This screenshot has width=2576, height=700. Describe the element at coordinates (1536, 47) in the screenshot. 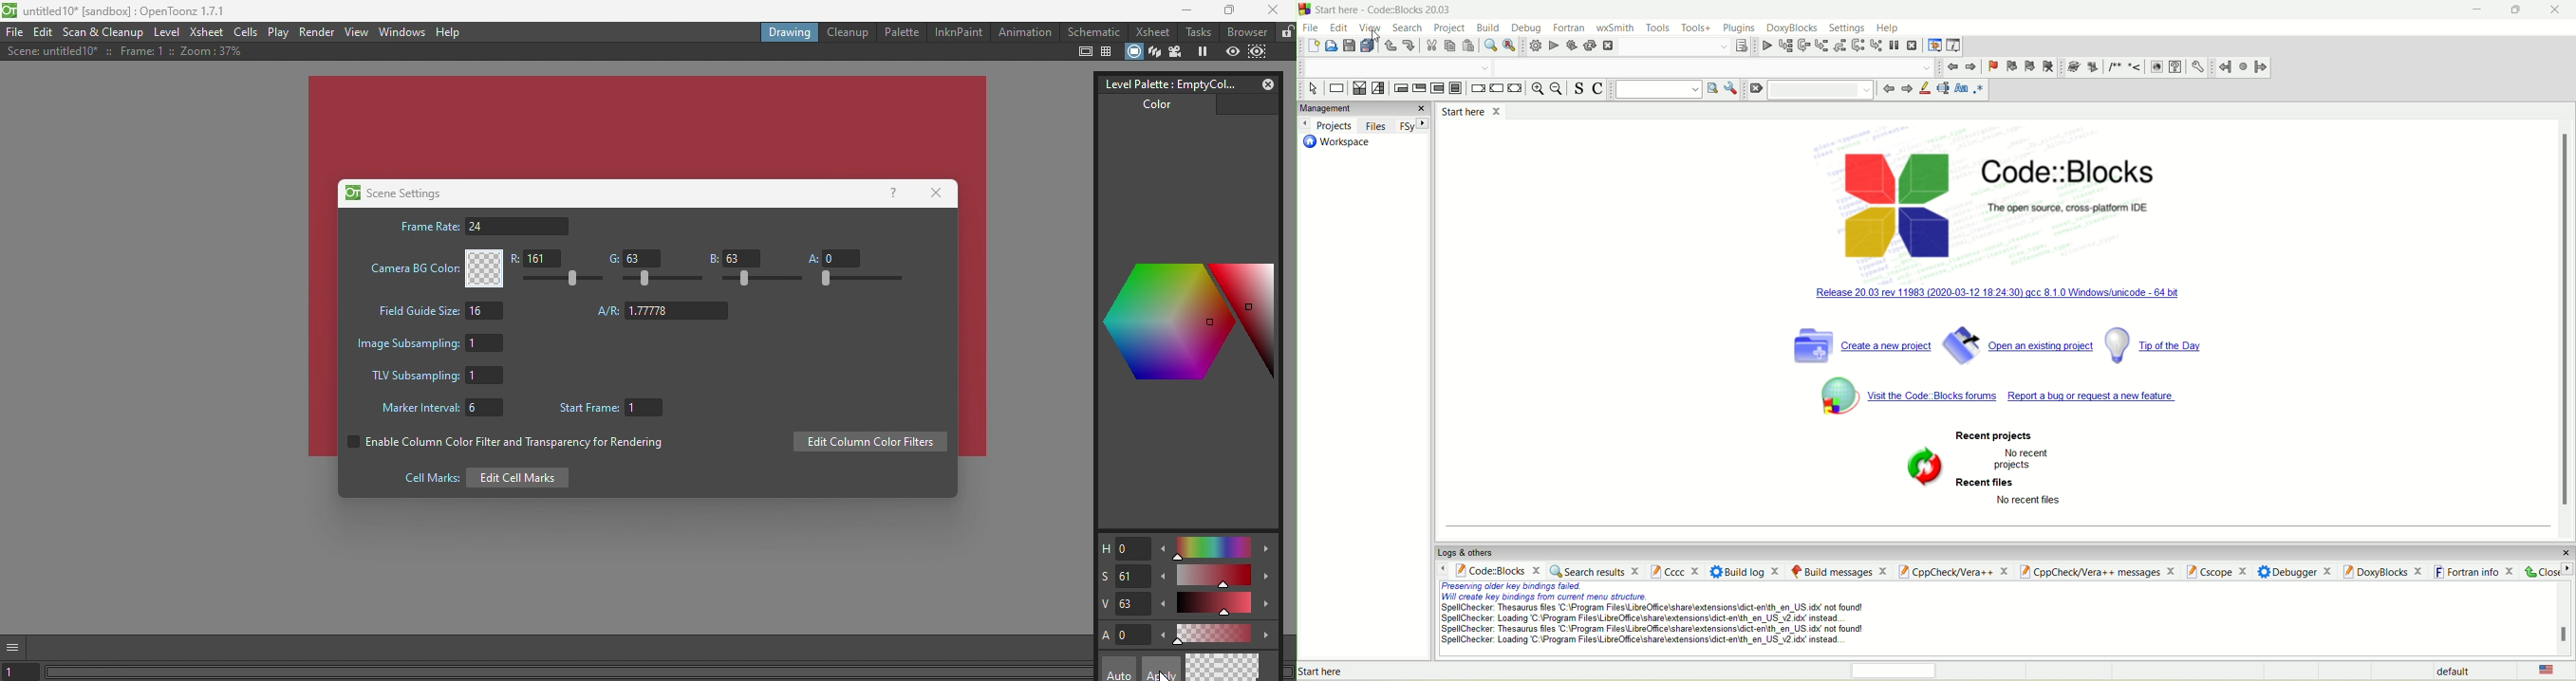

I see `build` at that location.